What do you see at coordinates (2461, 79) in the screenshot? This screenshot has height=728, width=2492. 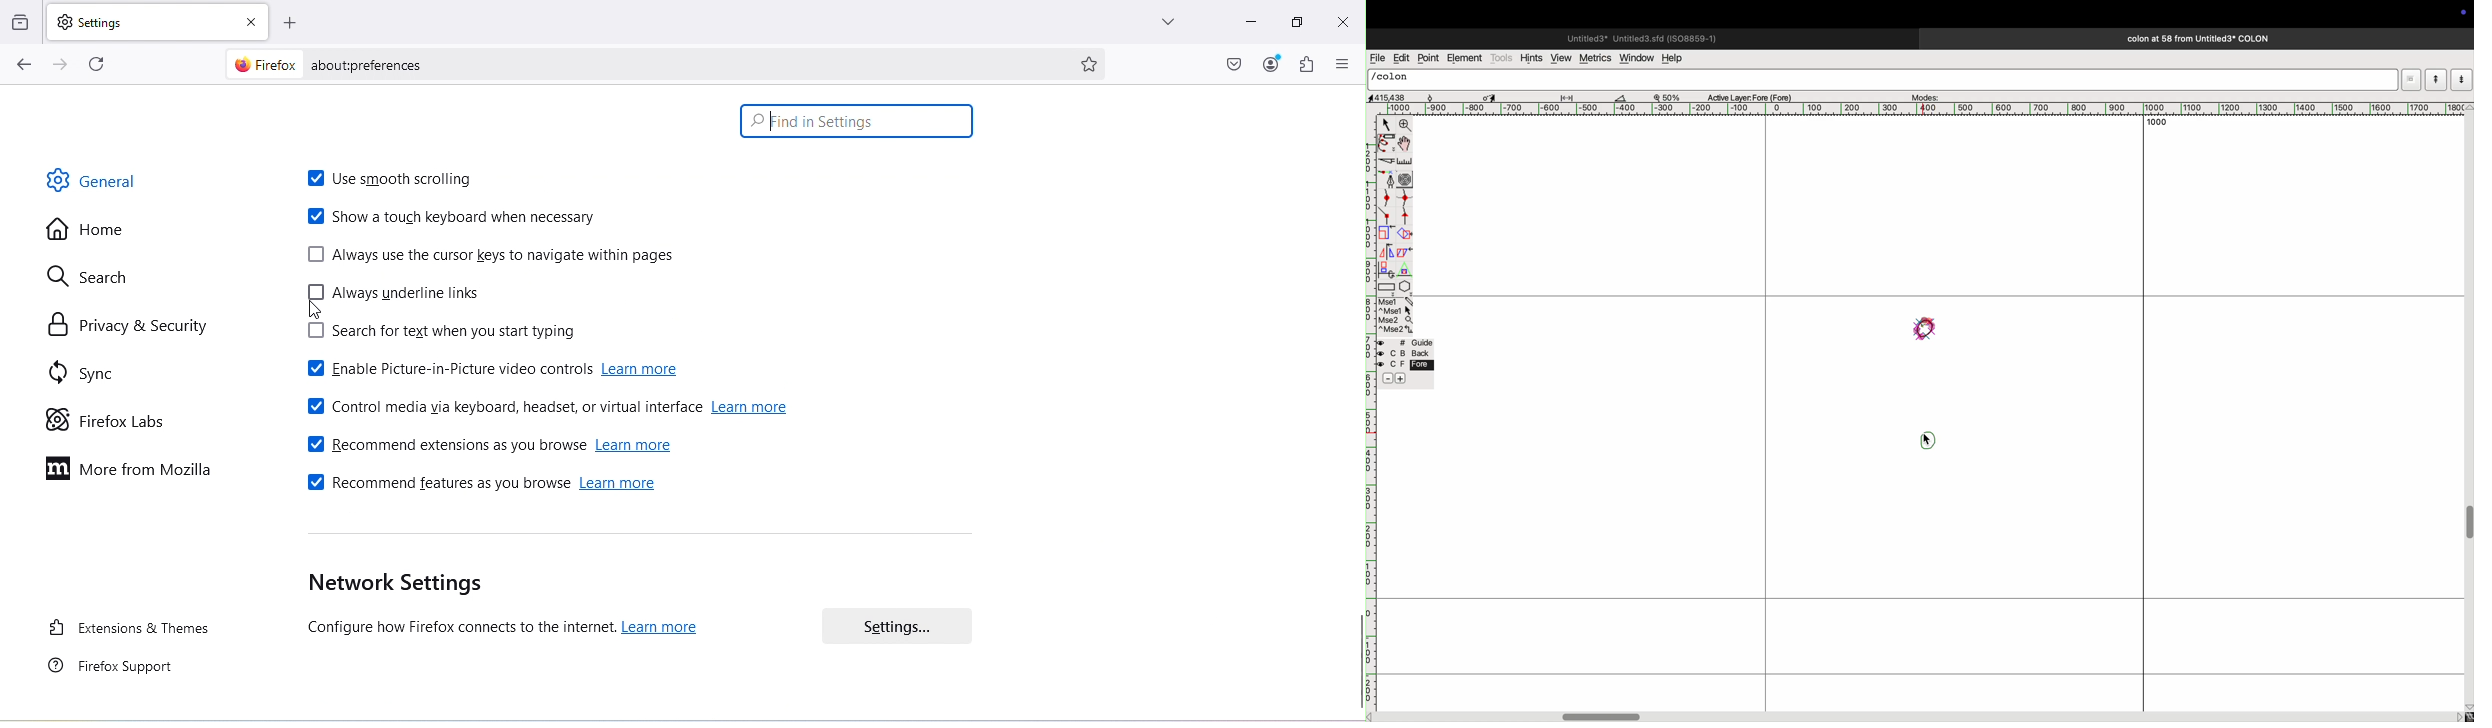 I see `mode down` at bounding box center [2461, 79].